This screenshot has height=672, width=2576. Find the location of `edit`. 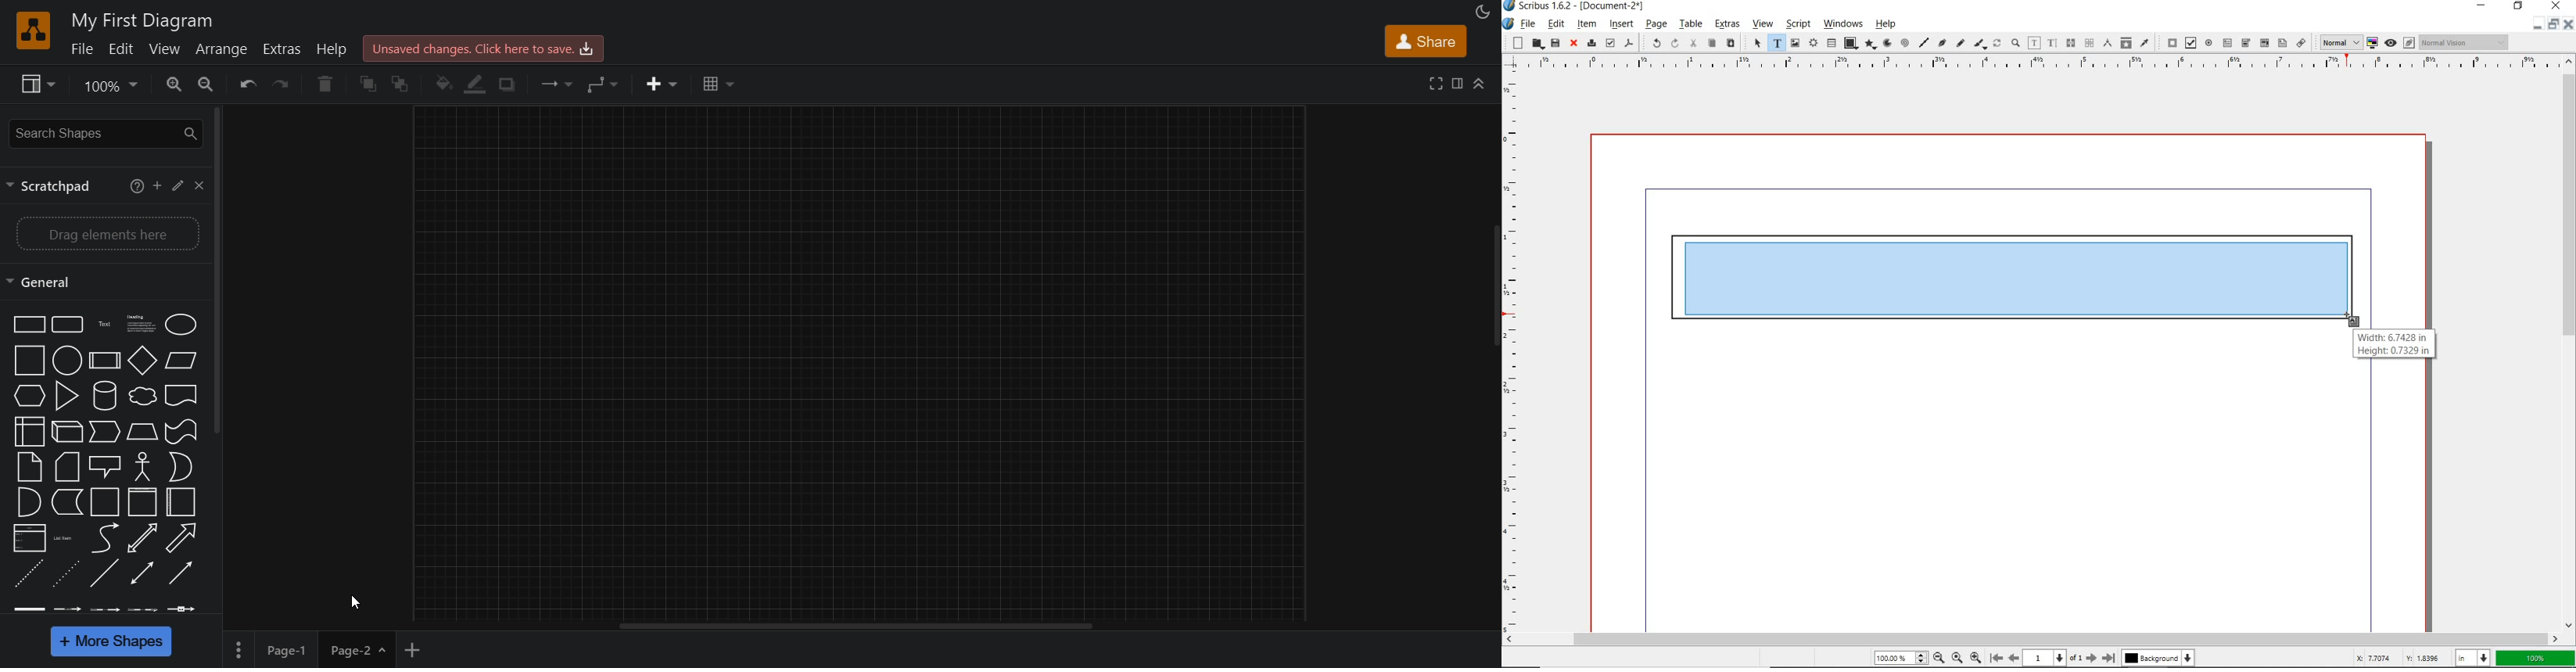

edit is located at coordinates (1557, 24).